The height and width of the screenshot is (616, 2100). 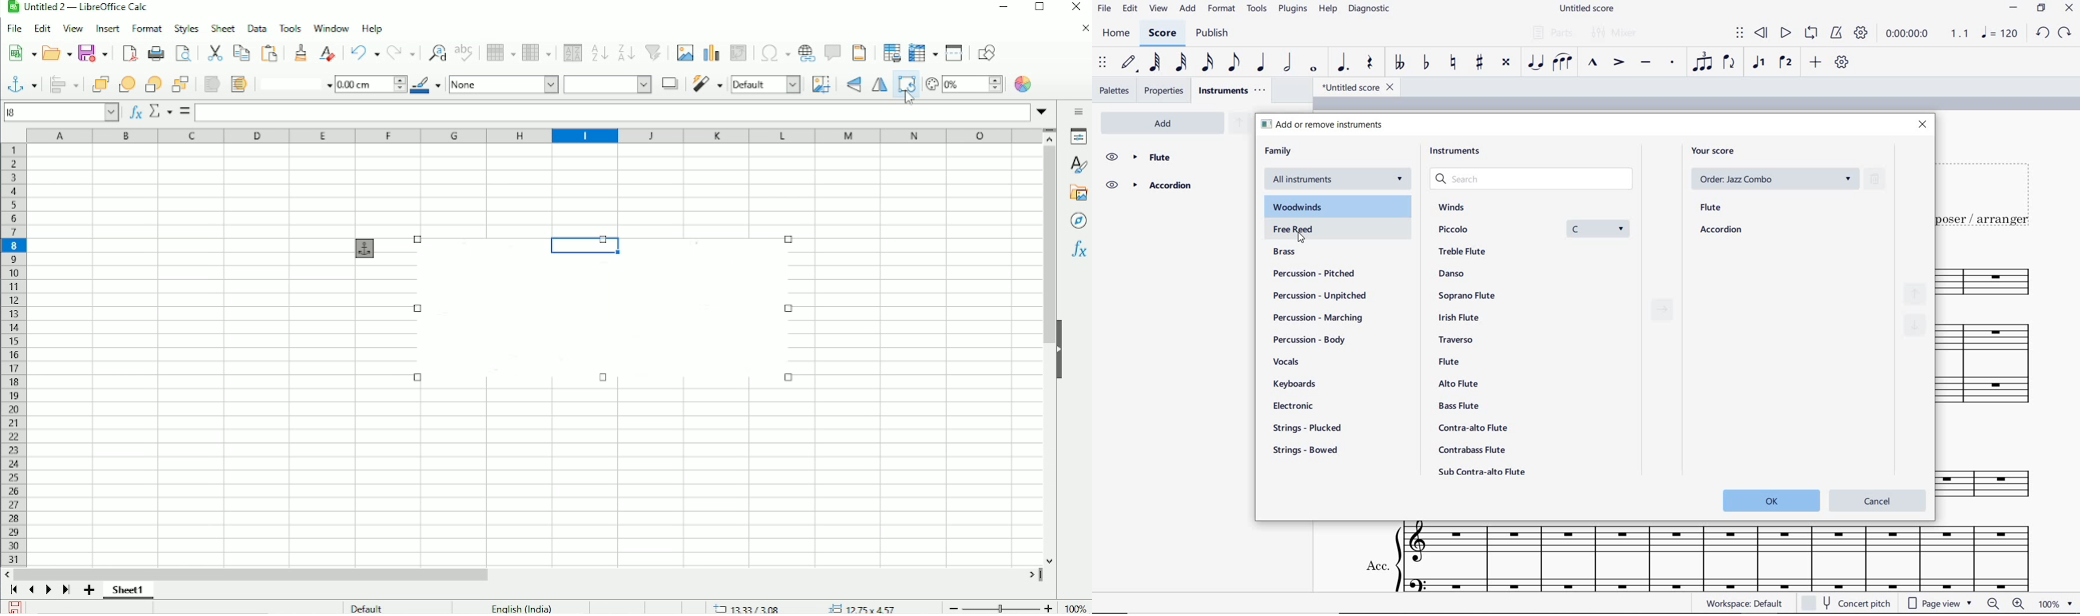 I want to click on zoom out or zoom in, so click(x=2005, y=604).